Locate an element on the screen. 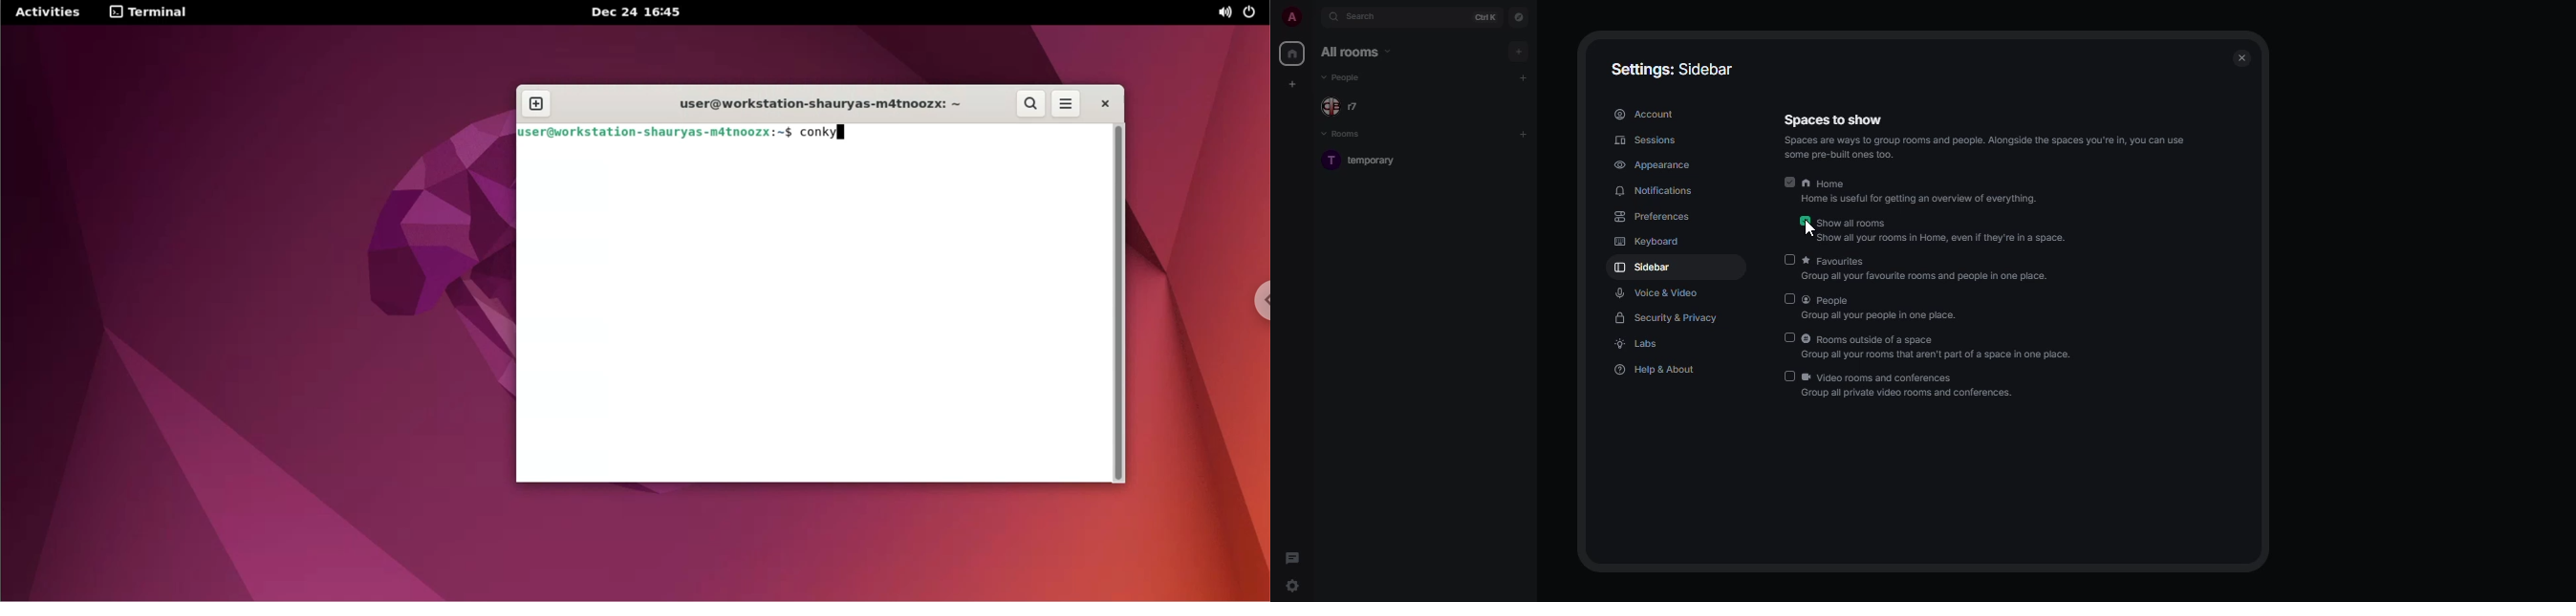 The width and height of the screenshot is (2576, 616). create space is located at coordinates (1291, 84).